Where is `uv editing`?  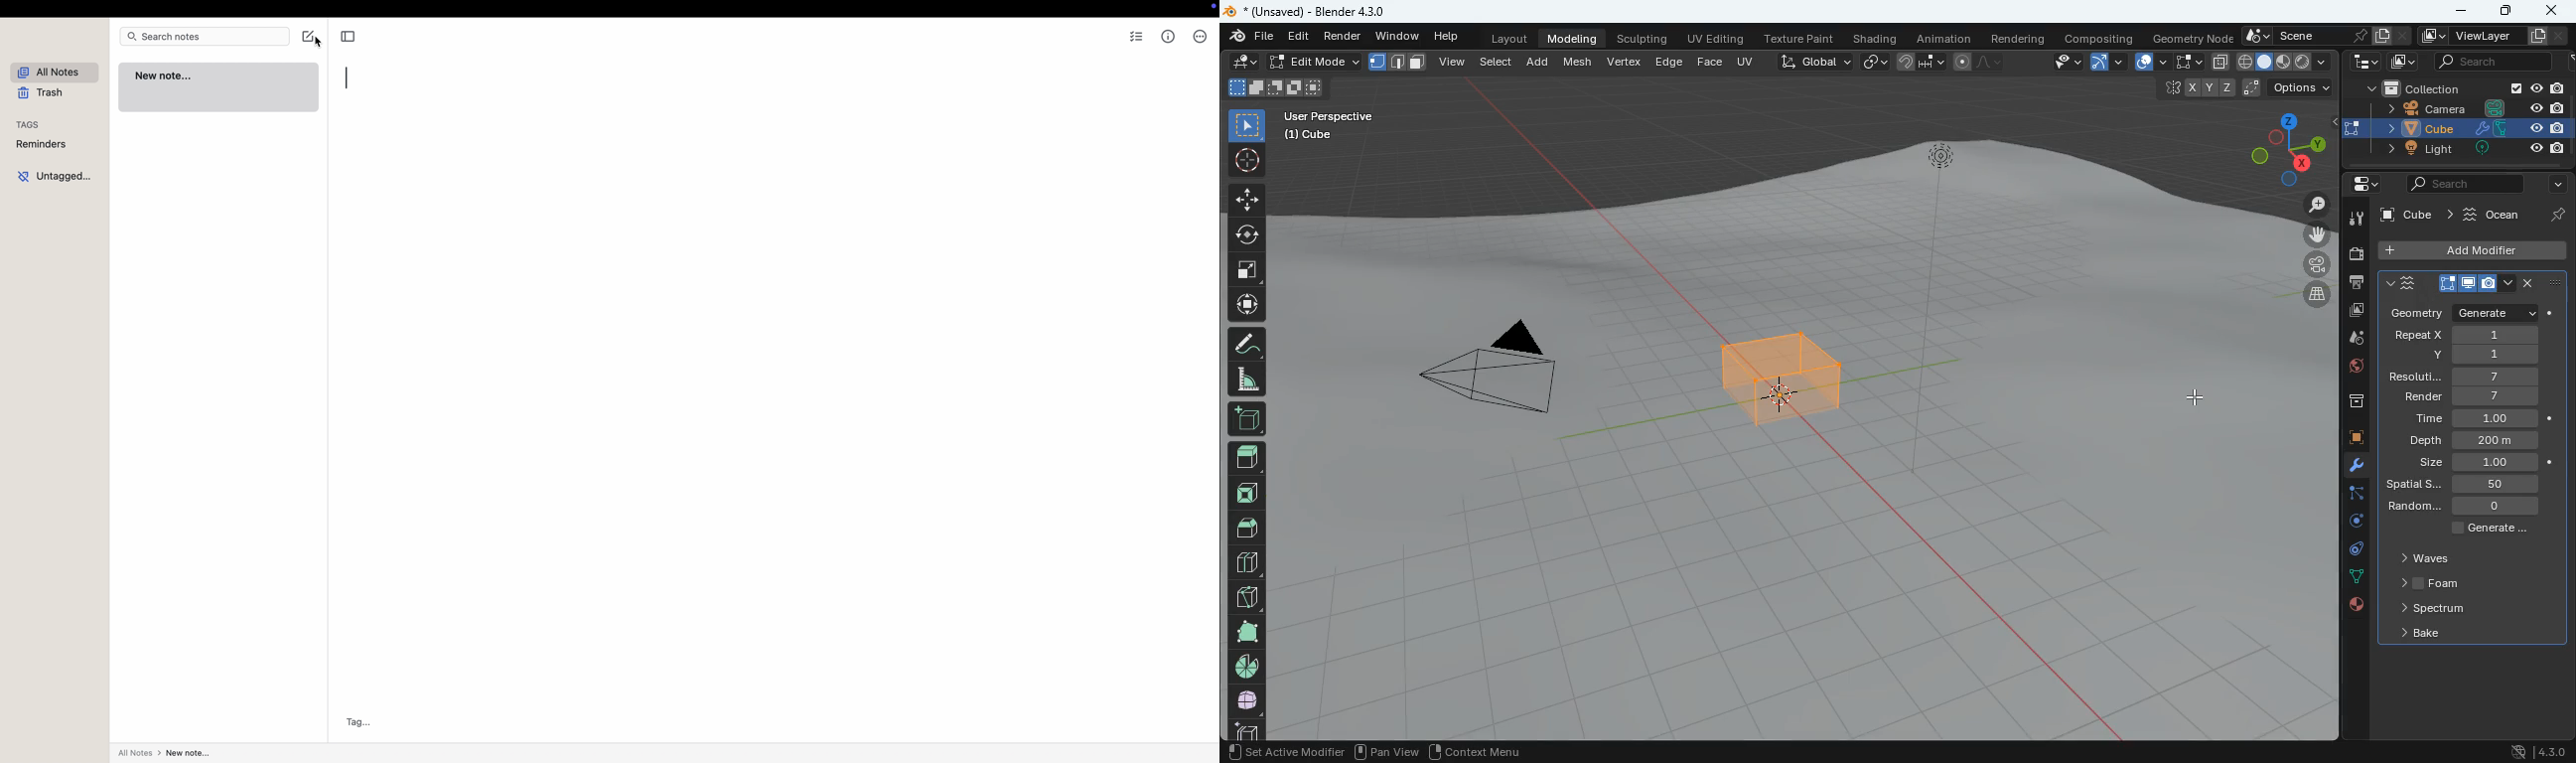 uv editing is located at coordinates (1716, 38).